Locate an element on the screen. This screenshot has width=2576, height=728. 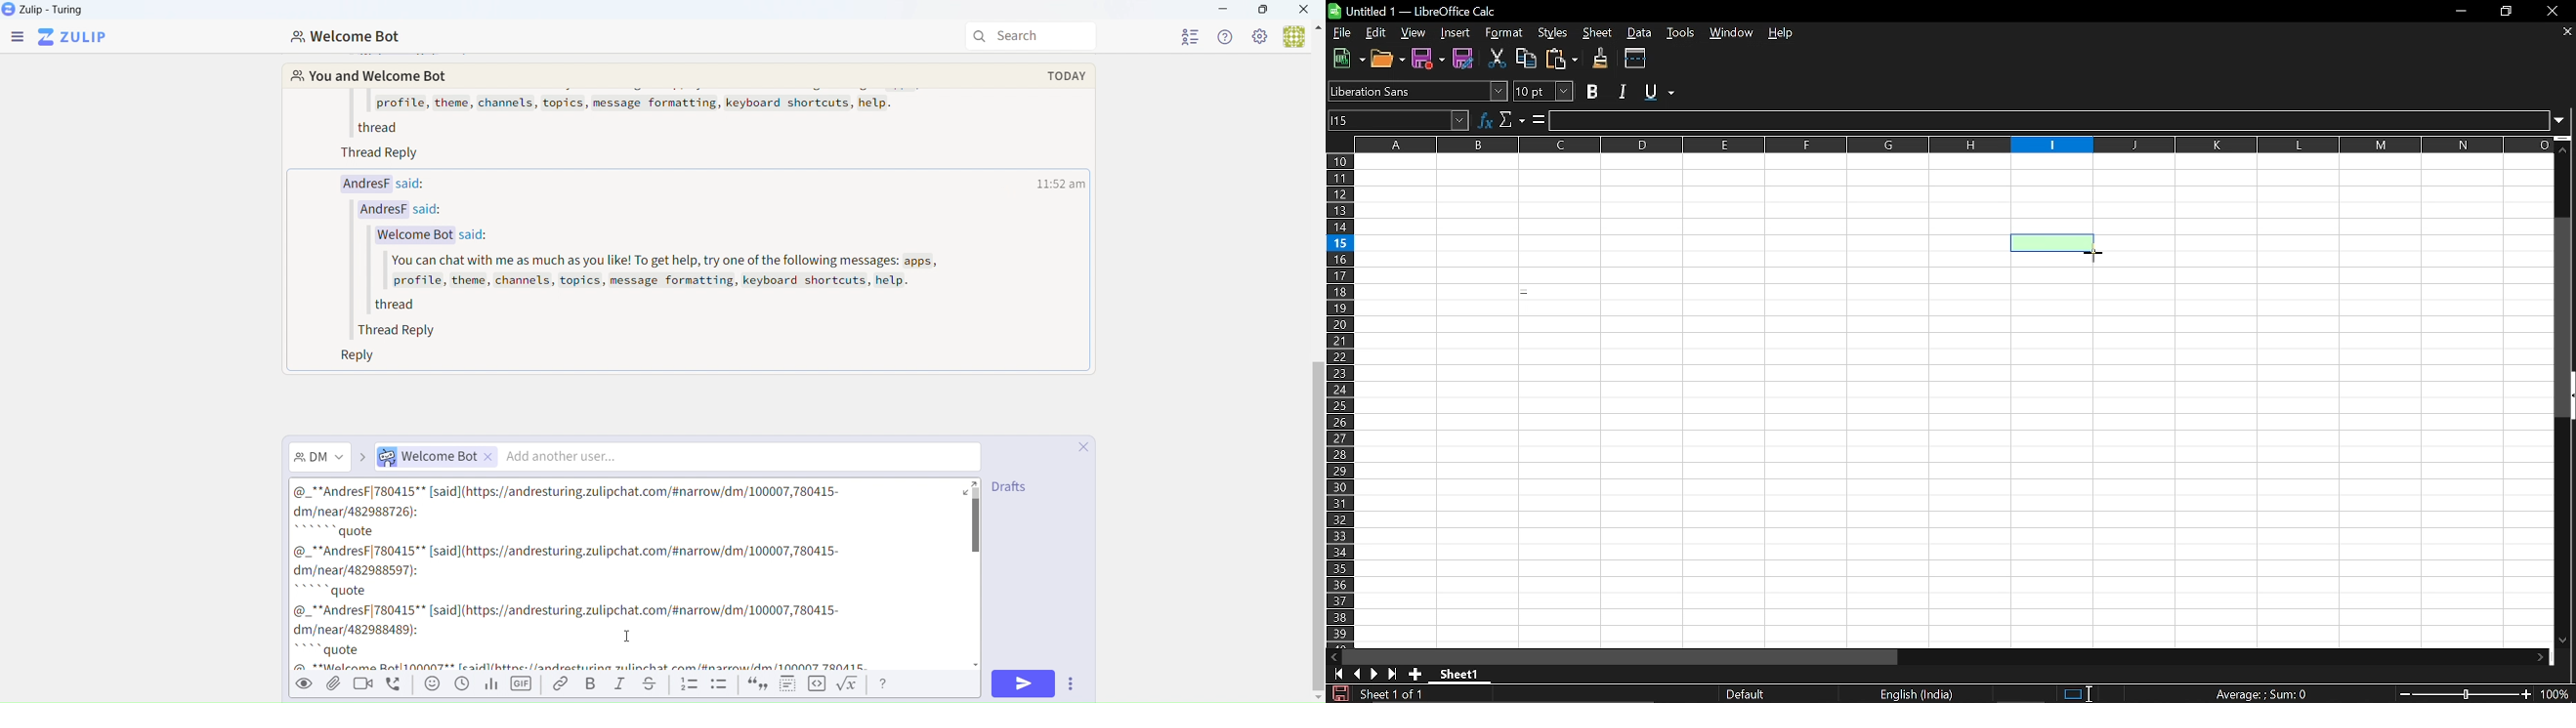
Save is located at coordinates (1337, 694).